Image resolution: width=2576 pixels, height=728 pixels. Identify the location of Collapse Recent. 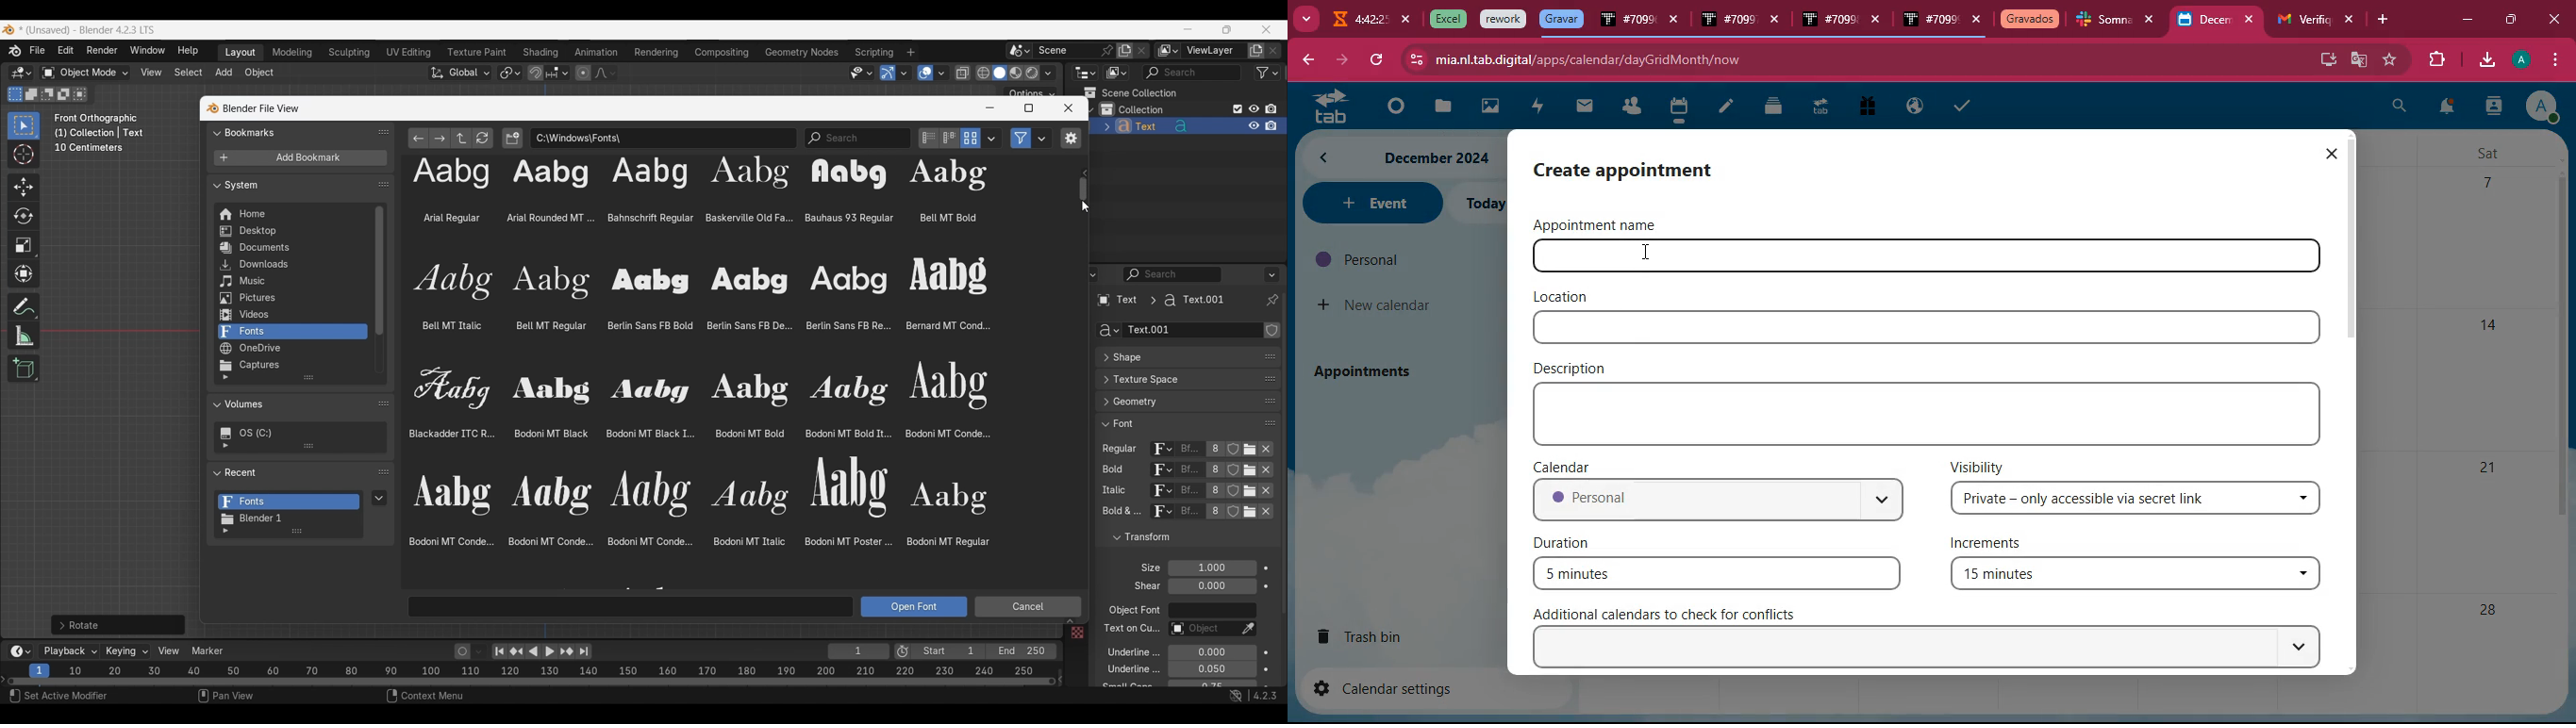
(290, 472).